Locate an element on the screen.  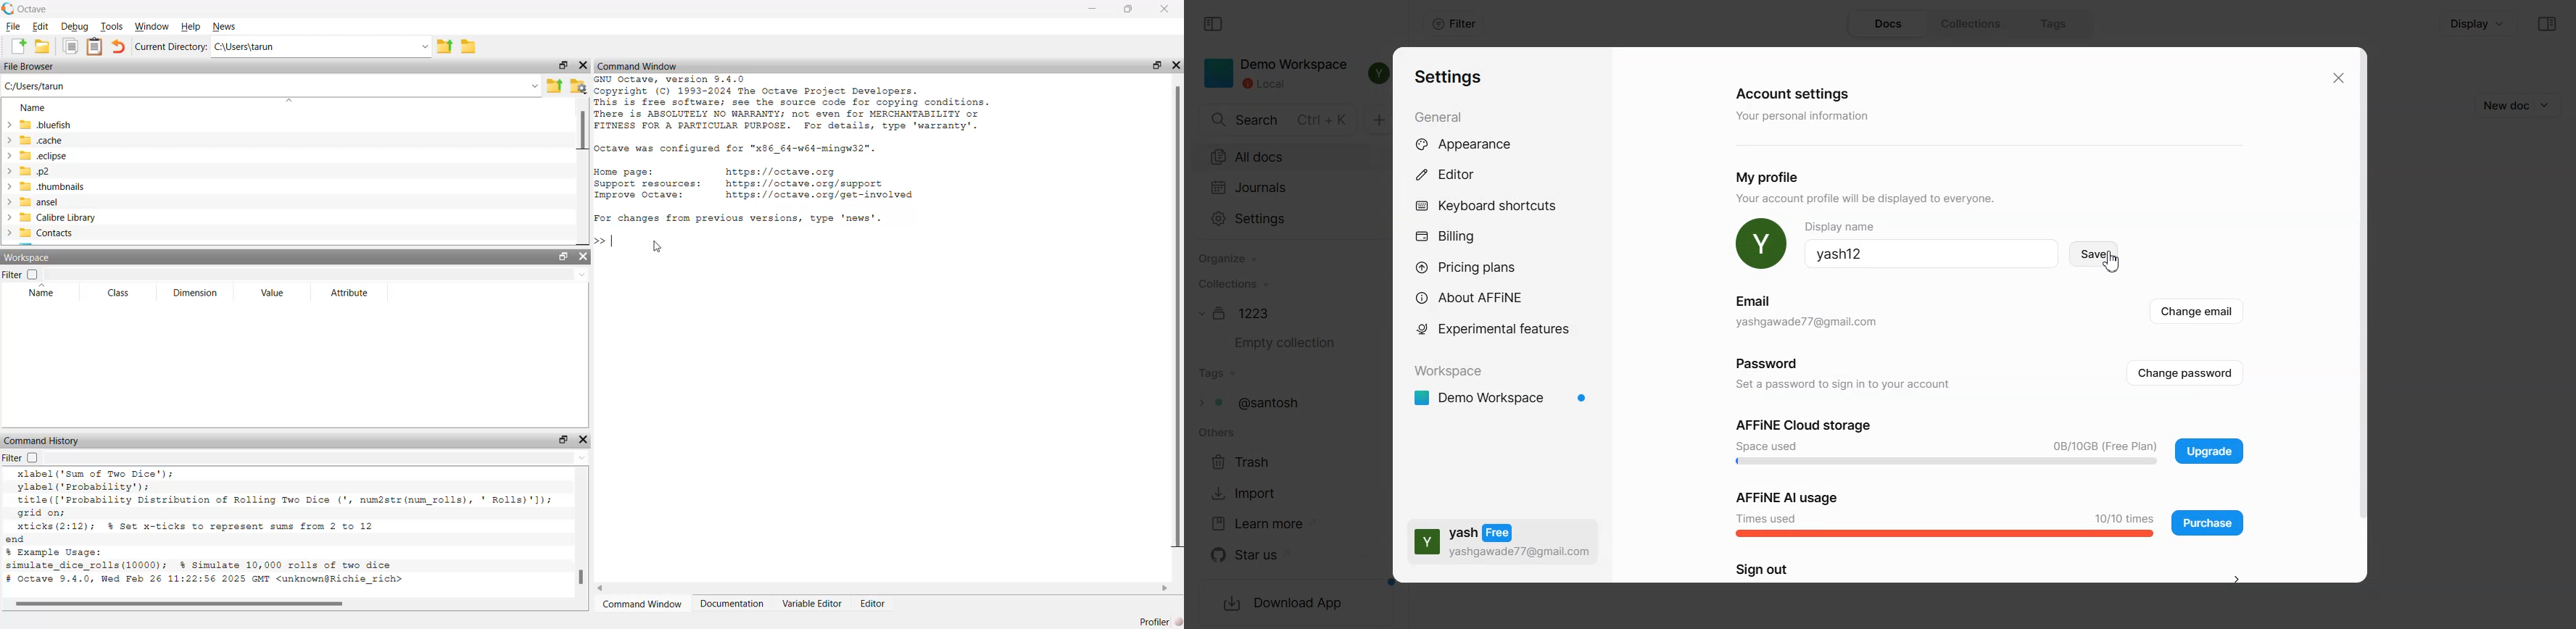
File up is located at coordinates (443, 47).